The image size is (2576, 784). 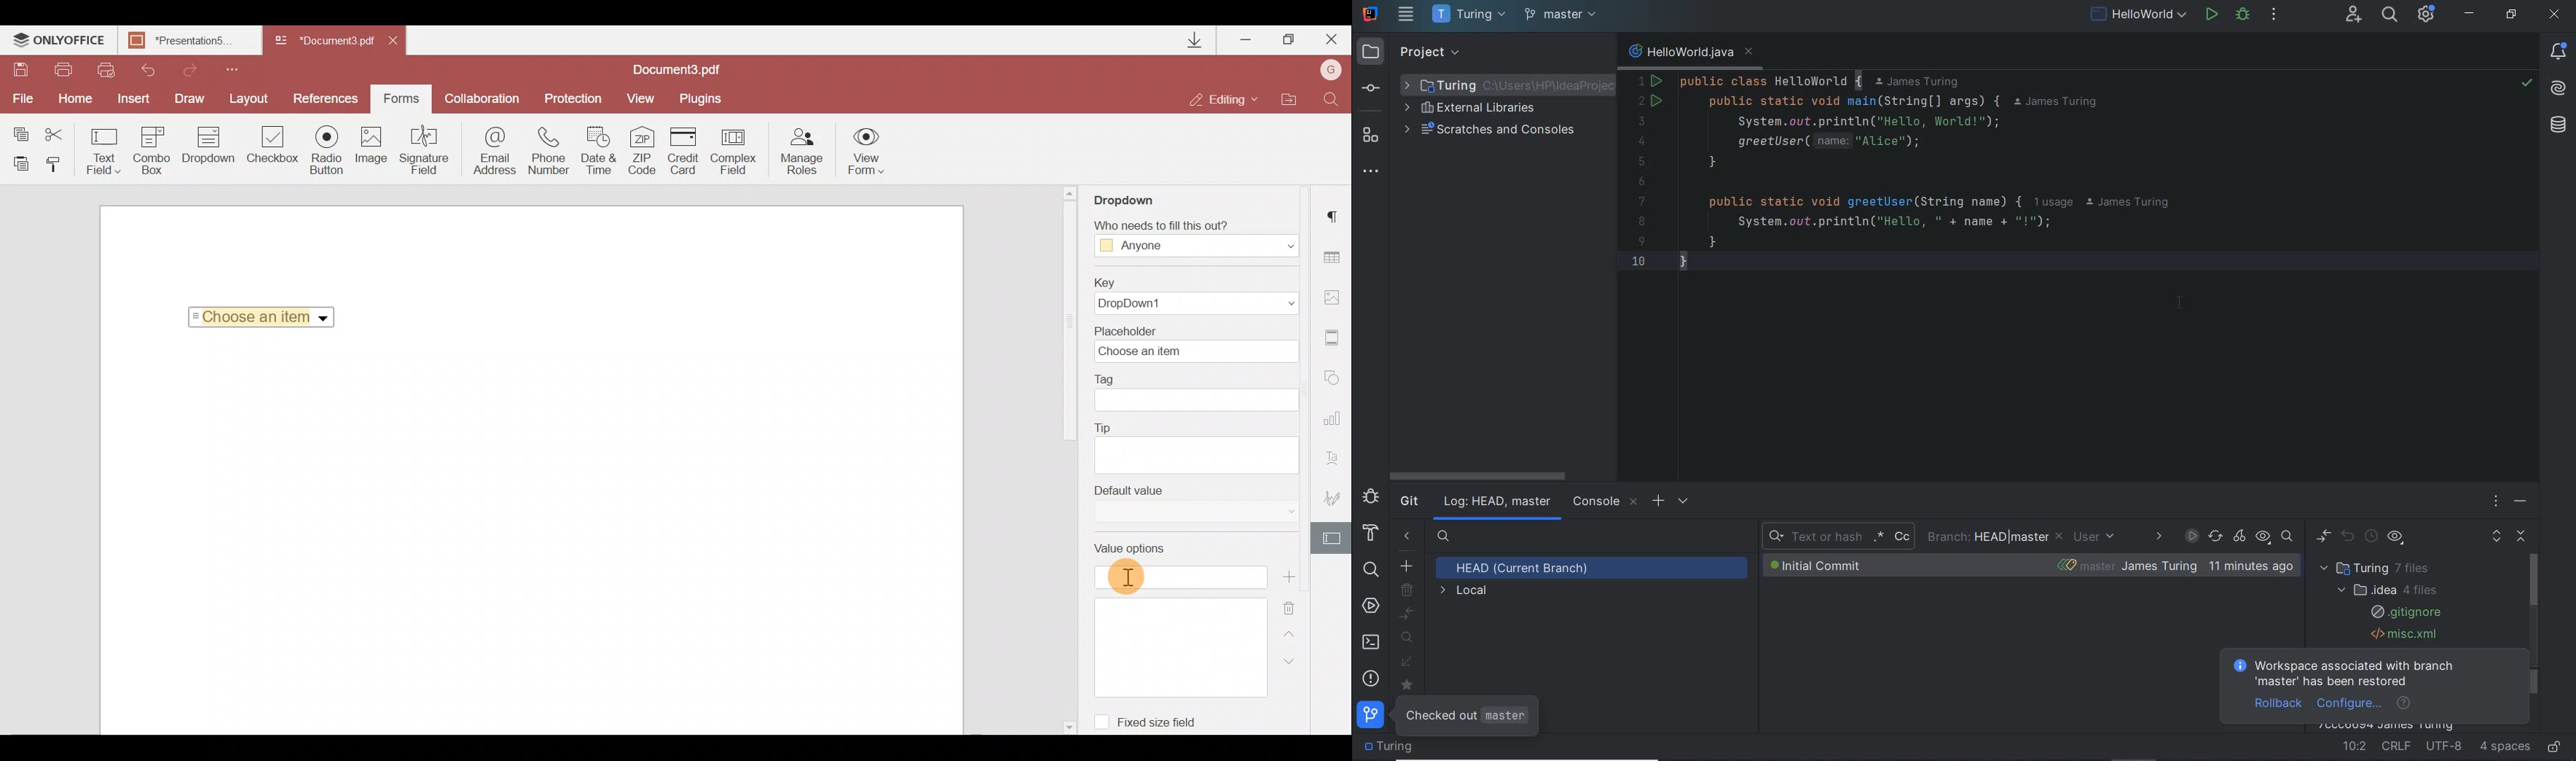 What do you see at coordinates (1834, 566) in the screenshot?
I see `INITIAL COMMIT` at bounding box center [1834, 566].